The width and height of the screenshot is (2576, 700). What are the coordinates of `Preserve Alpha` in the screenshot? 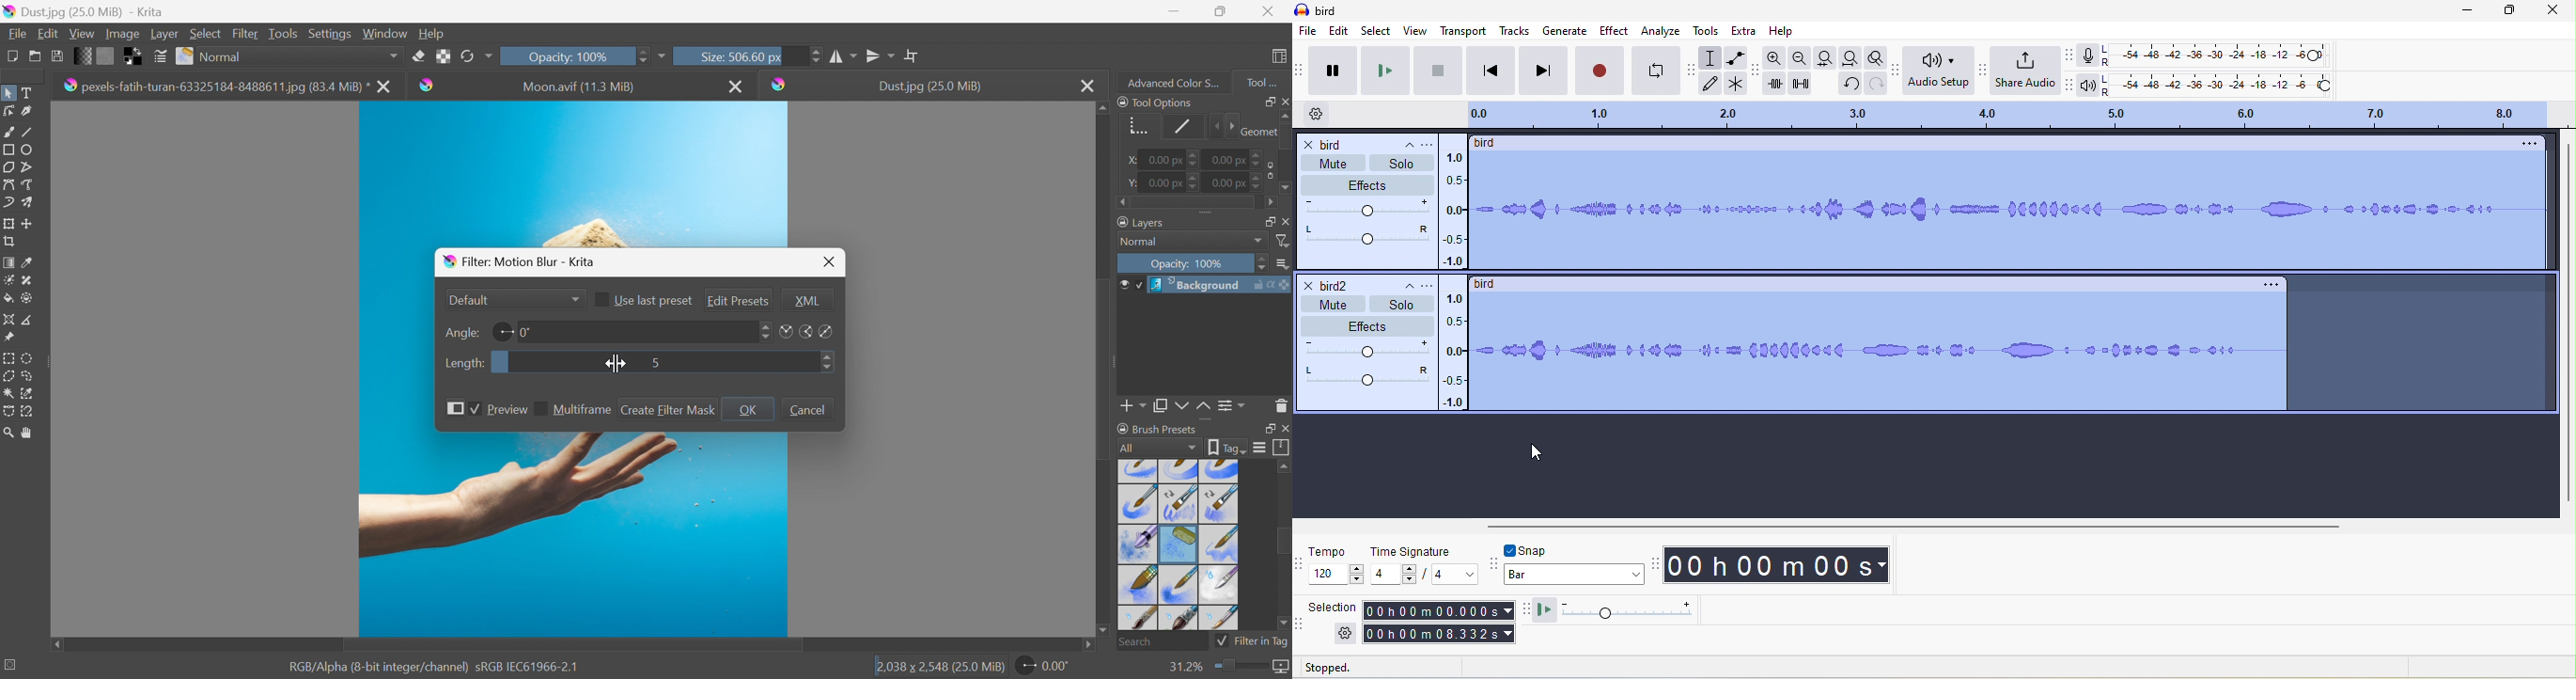 It's located at (444, 56).